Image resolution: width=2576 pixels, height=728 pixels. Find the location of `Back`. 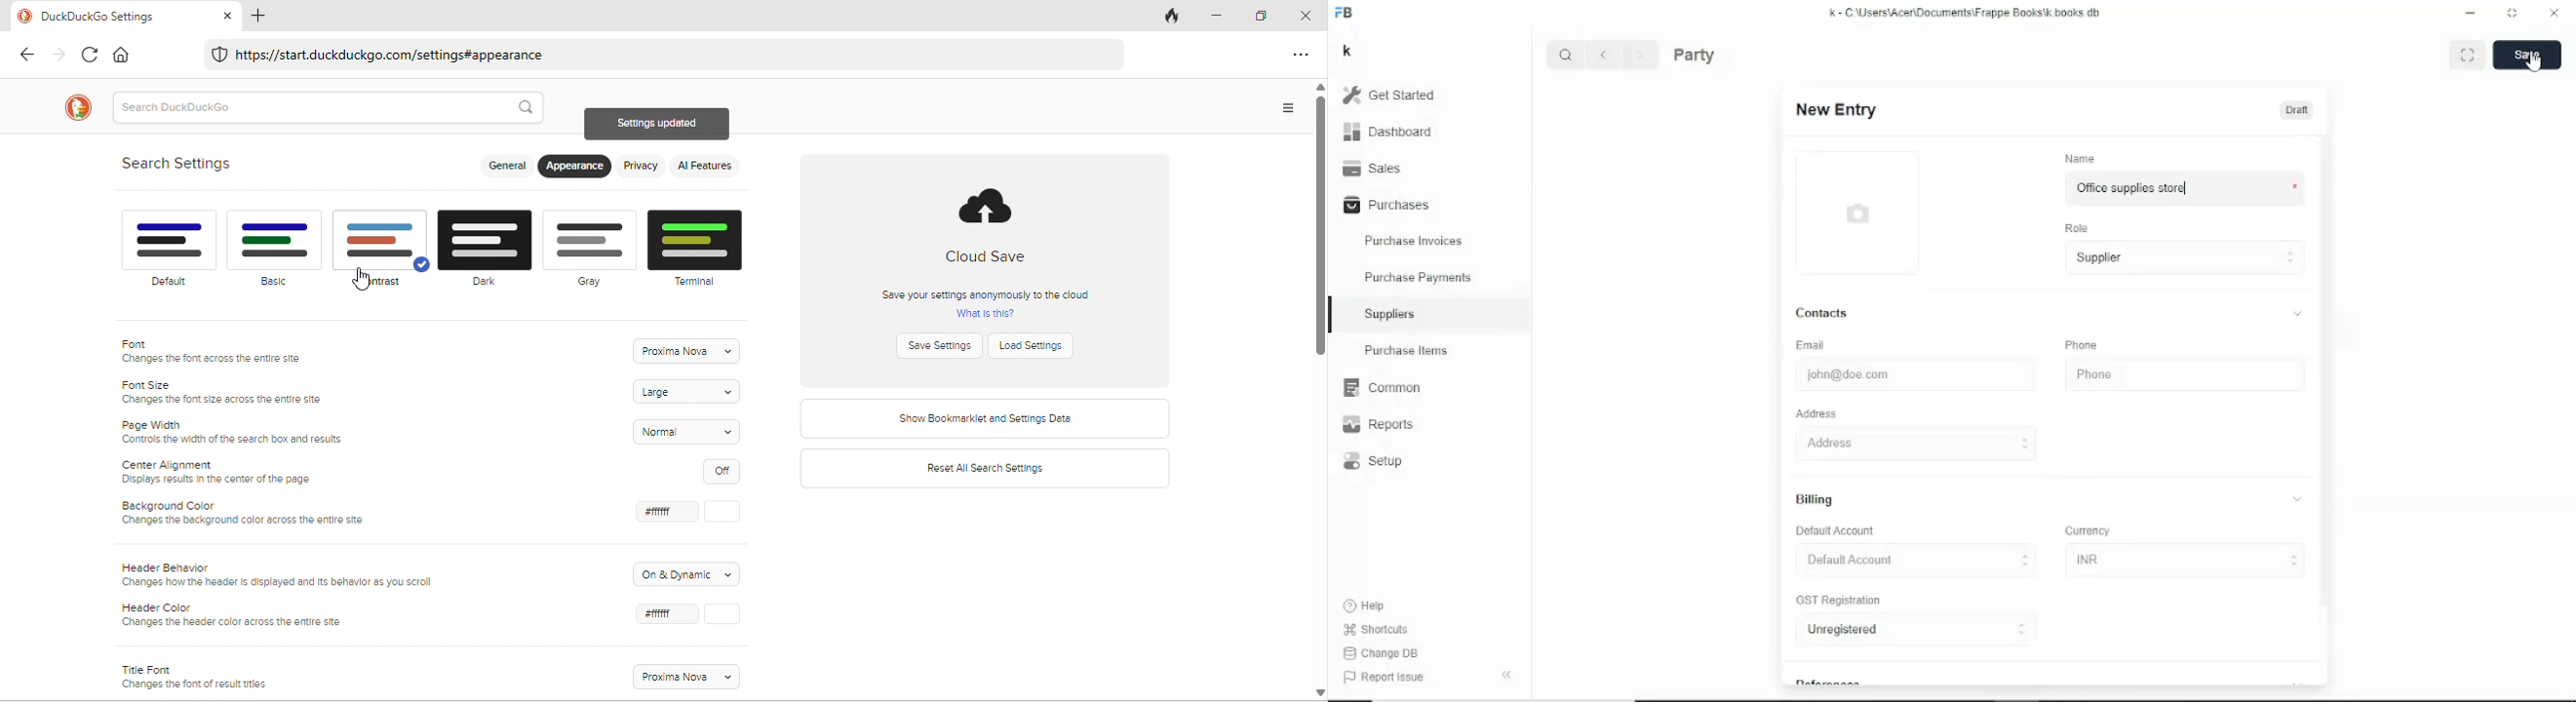

Back is located at coordinates (1607, 55).